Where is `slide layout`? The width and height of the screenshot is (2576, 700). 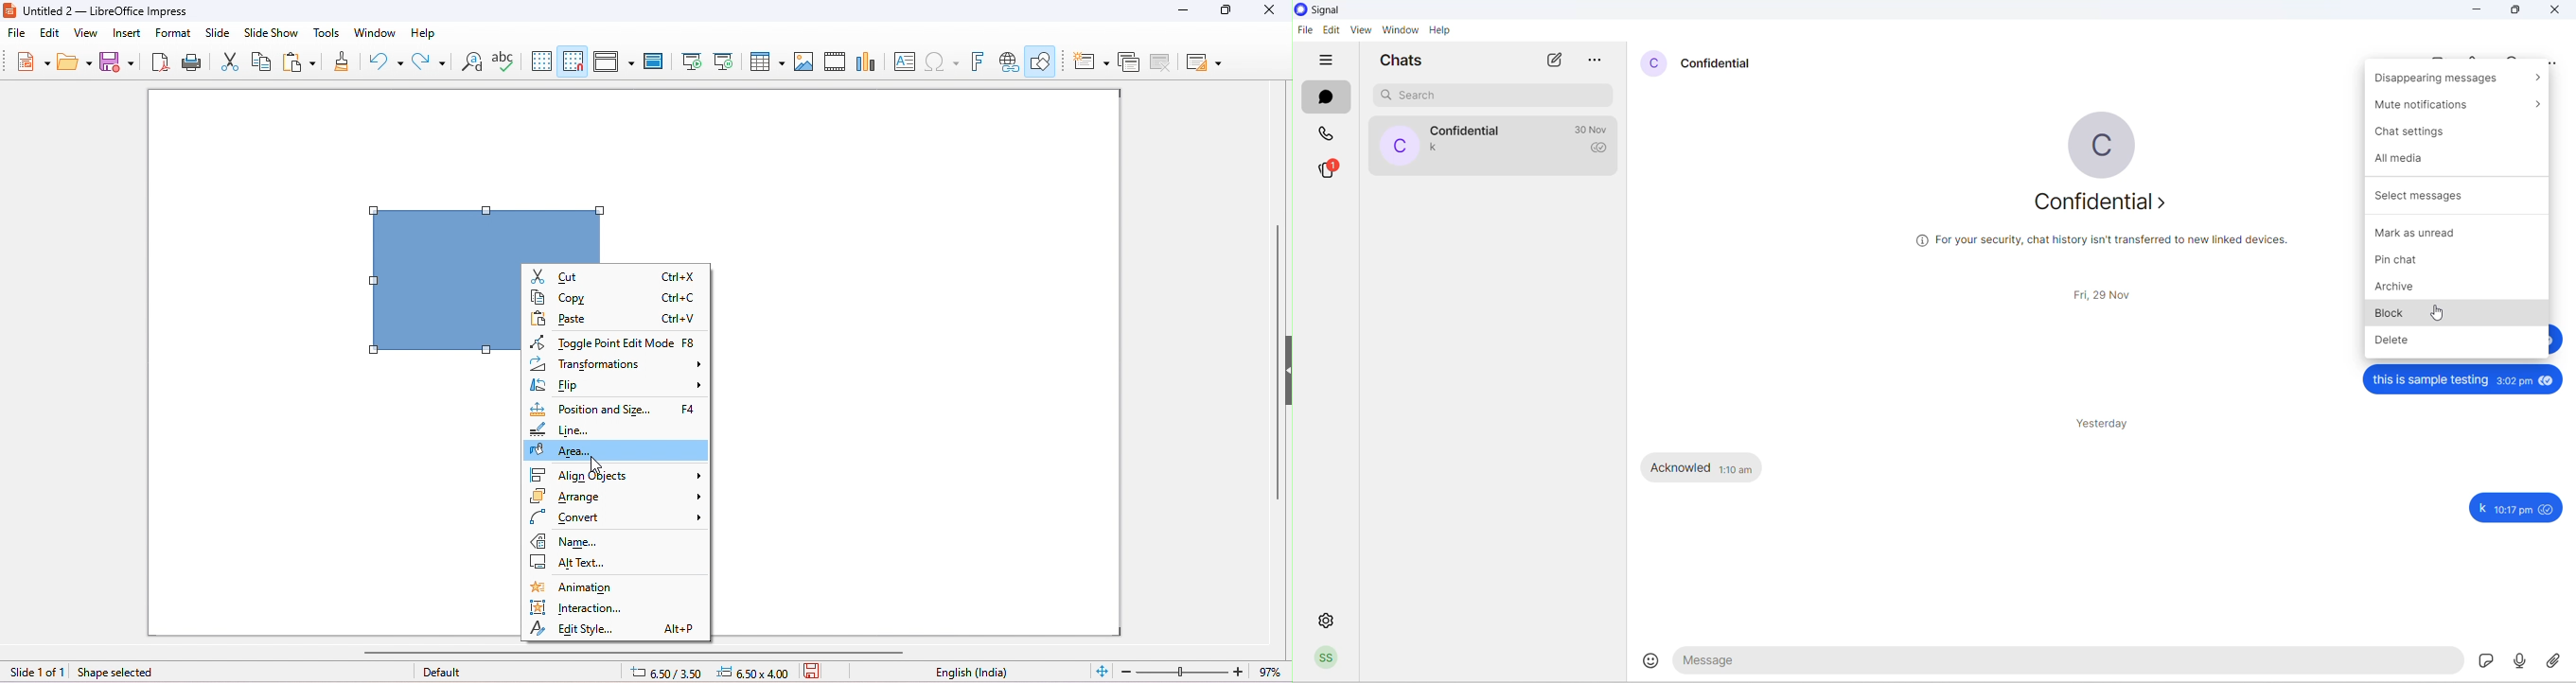
slide layout is located at coordinates (1206, 63).